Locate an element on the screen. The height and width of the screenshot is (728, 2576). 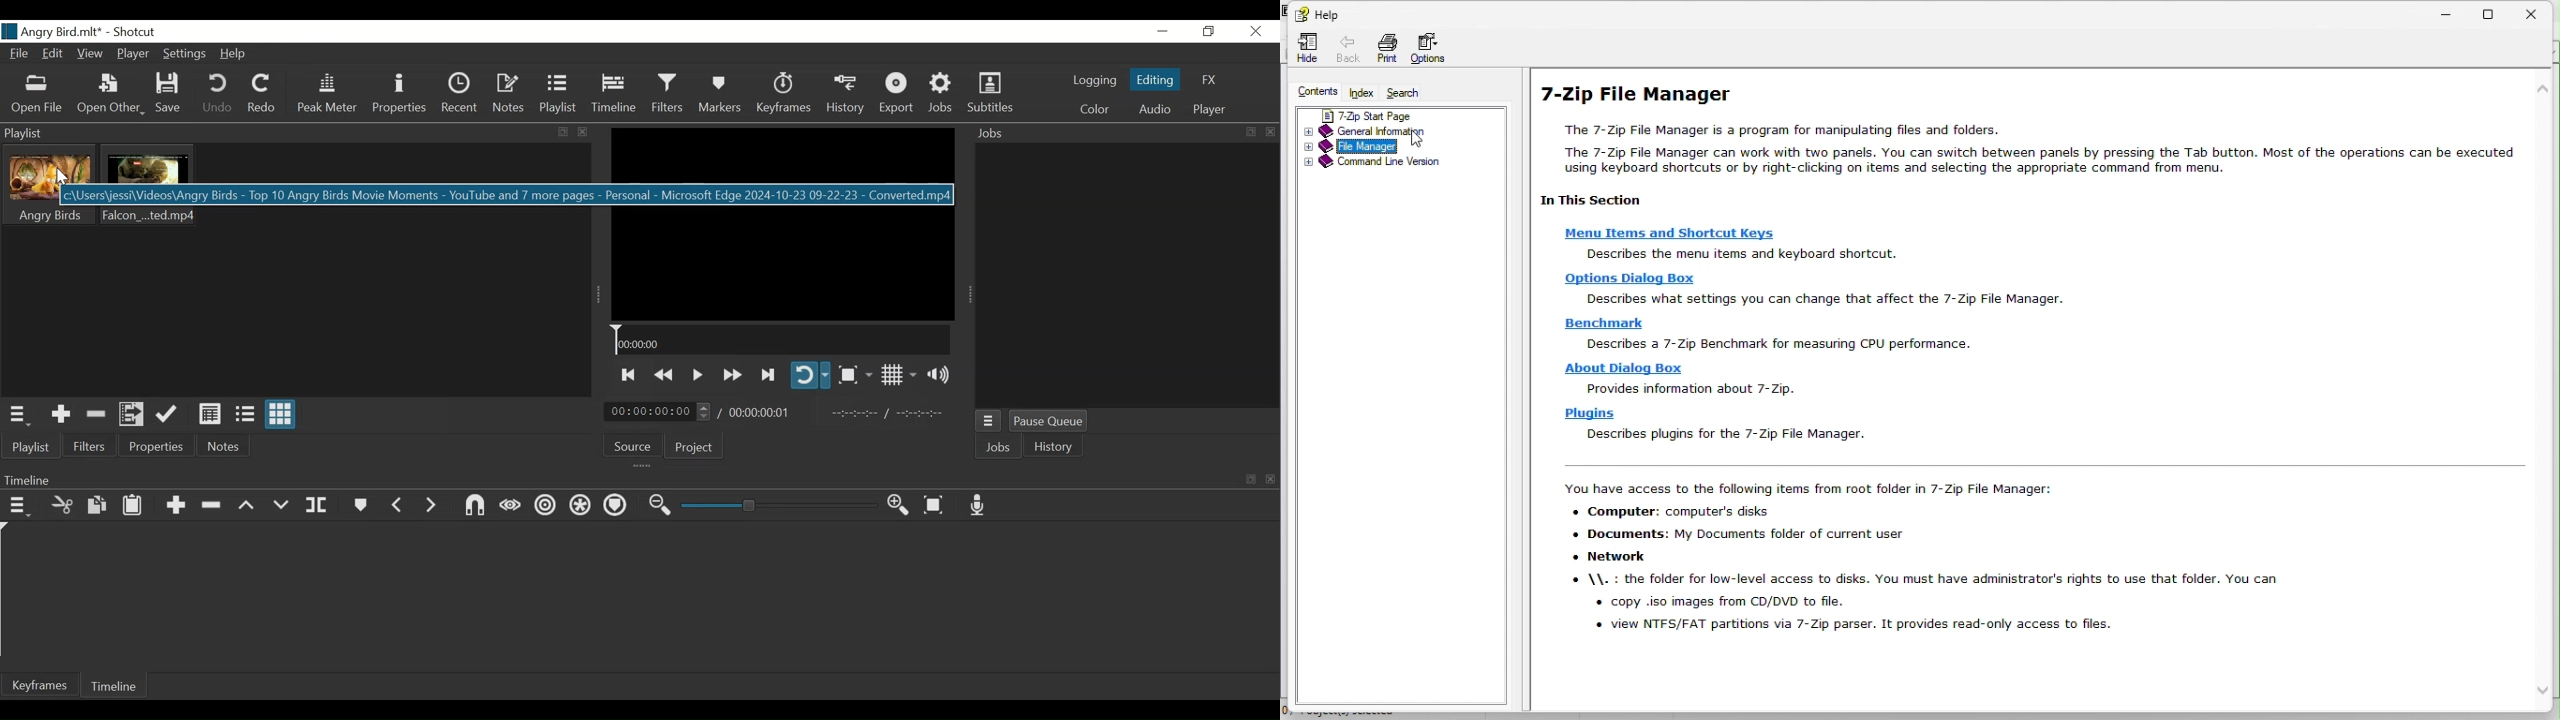
7 zip start page is located at coordinates (1396, 113).